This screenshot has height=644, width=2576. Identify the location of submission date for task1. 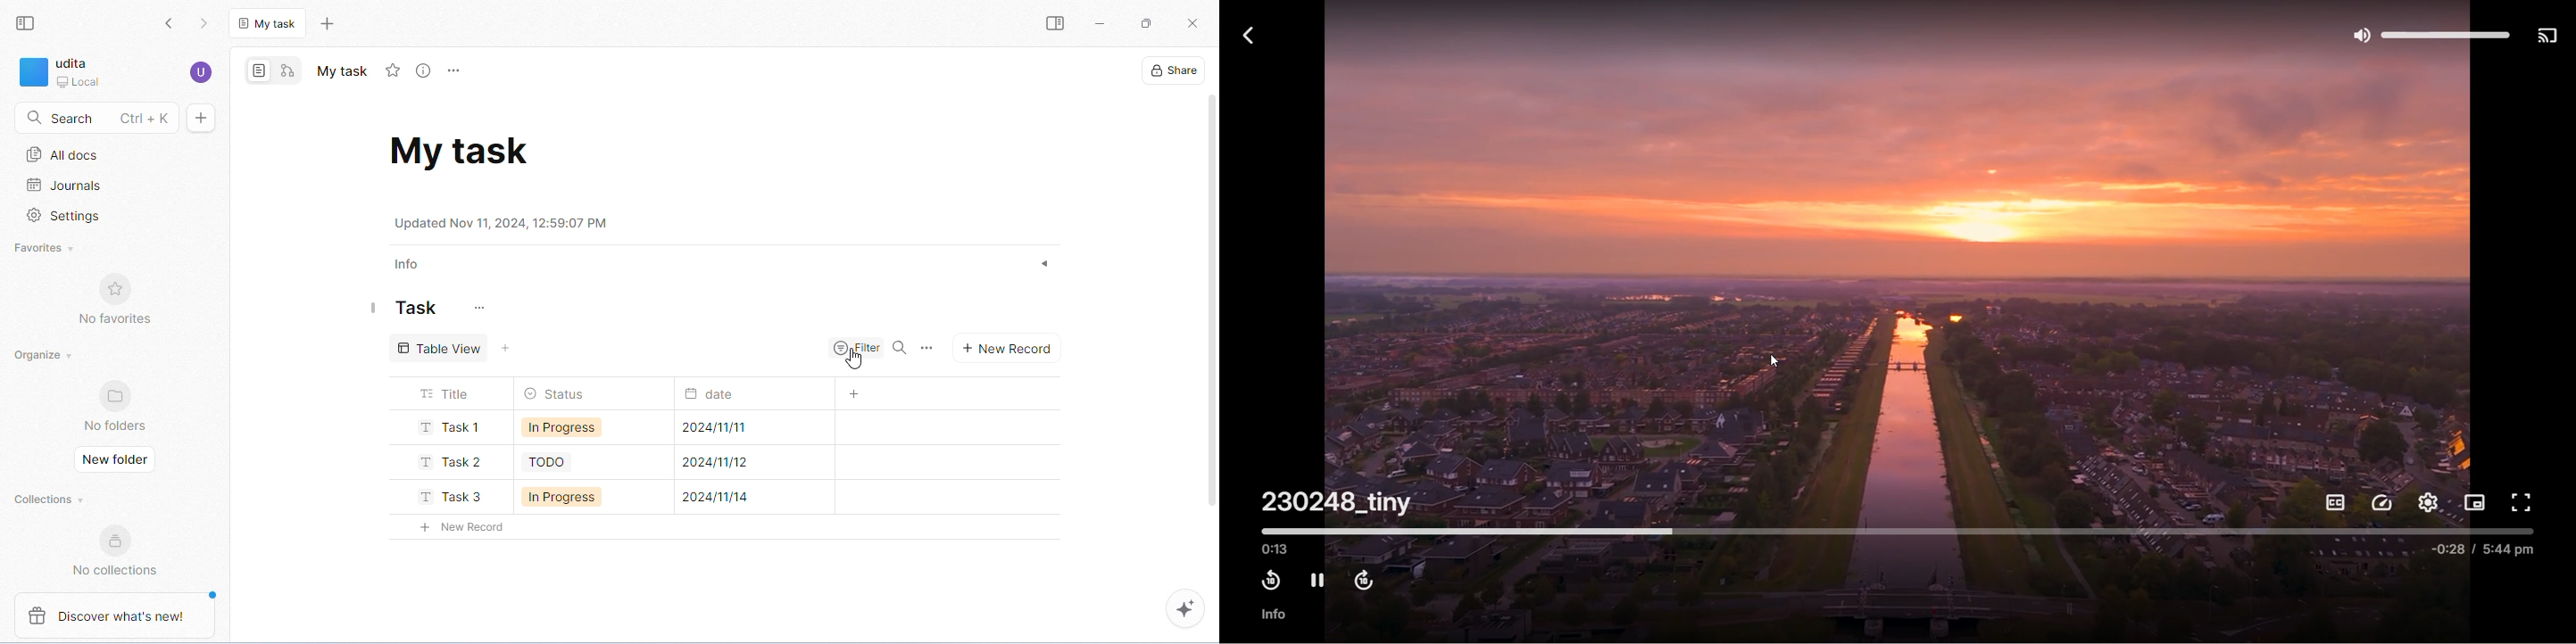
(716, 428).